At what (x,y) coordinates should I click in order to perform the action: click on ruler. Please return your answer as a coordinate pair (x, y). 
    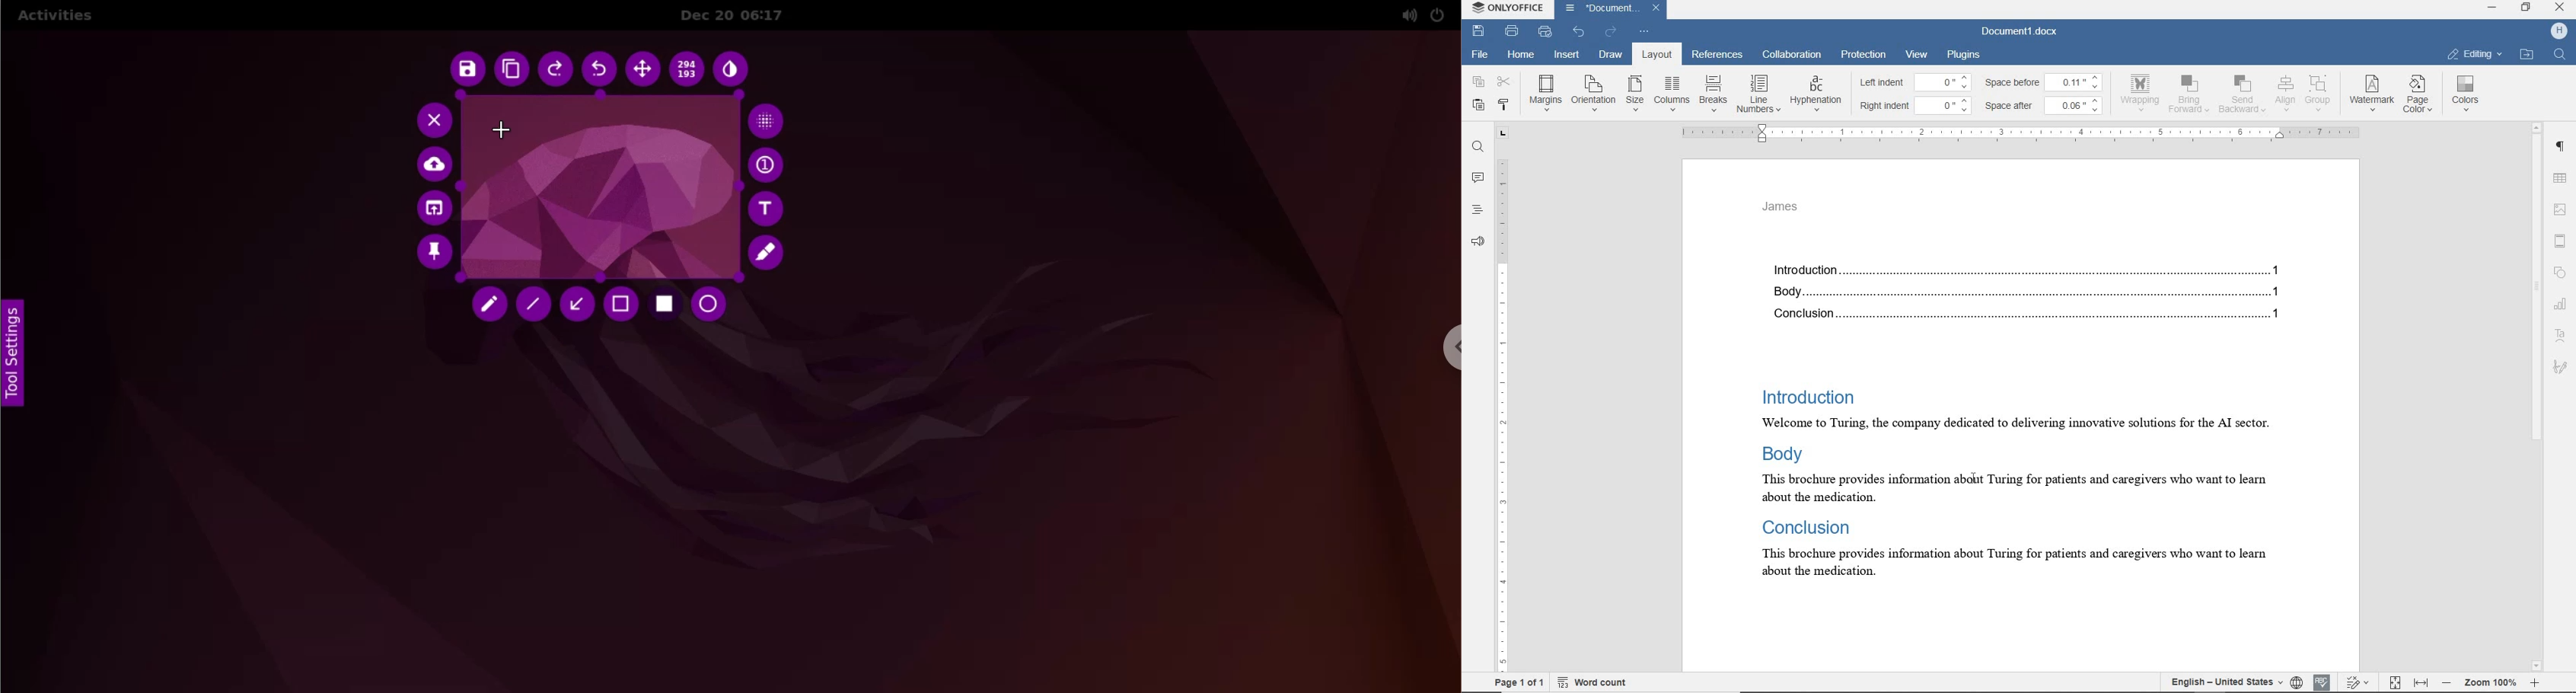
    Looking at the image, I should click on (2024, 133).